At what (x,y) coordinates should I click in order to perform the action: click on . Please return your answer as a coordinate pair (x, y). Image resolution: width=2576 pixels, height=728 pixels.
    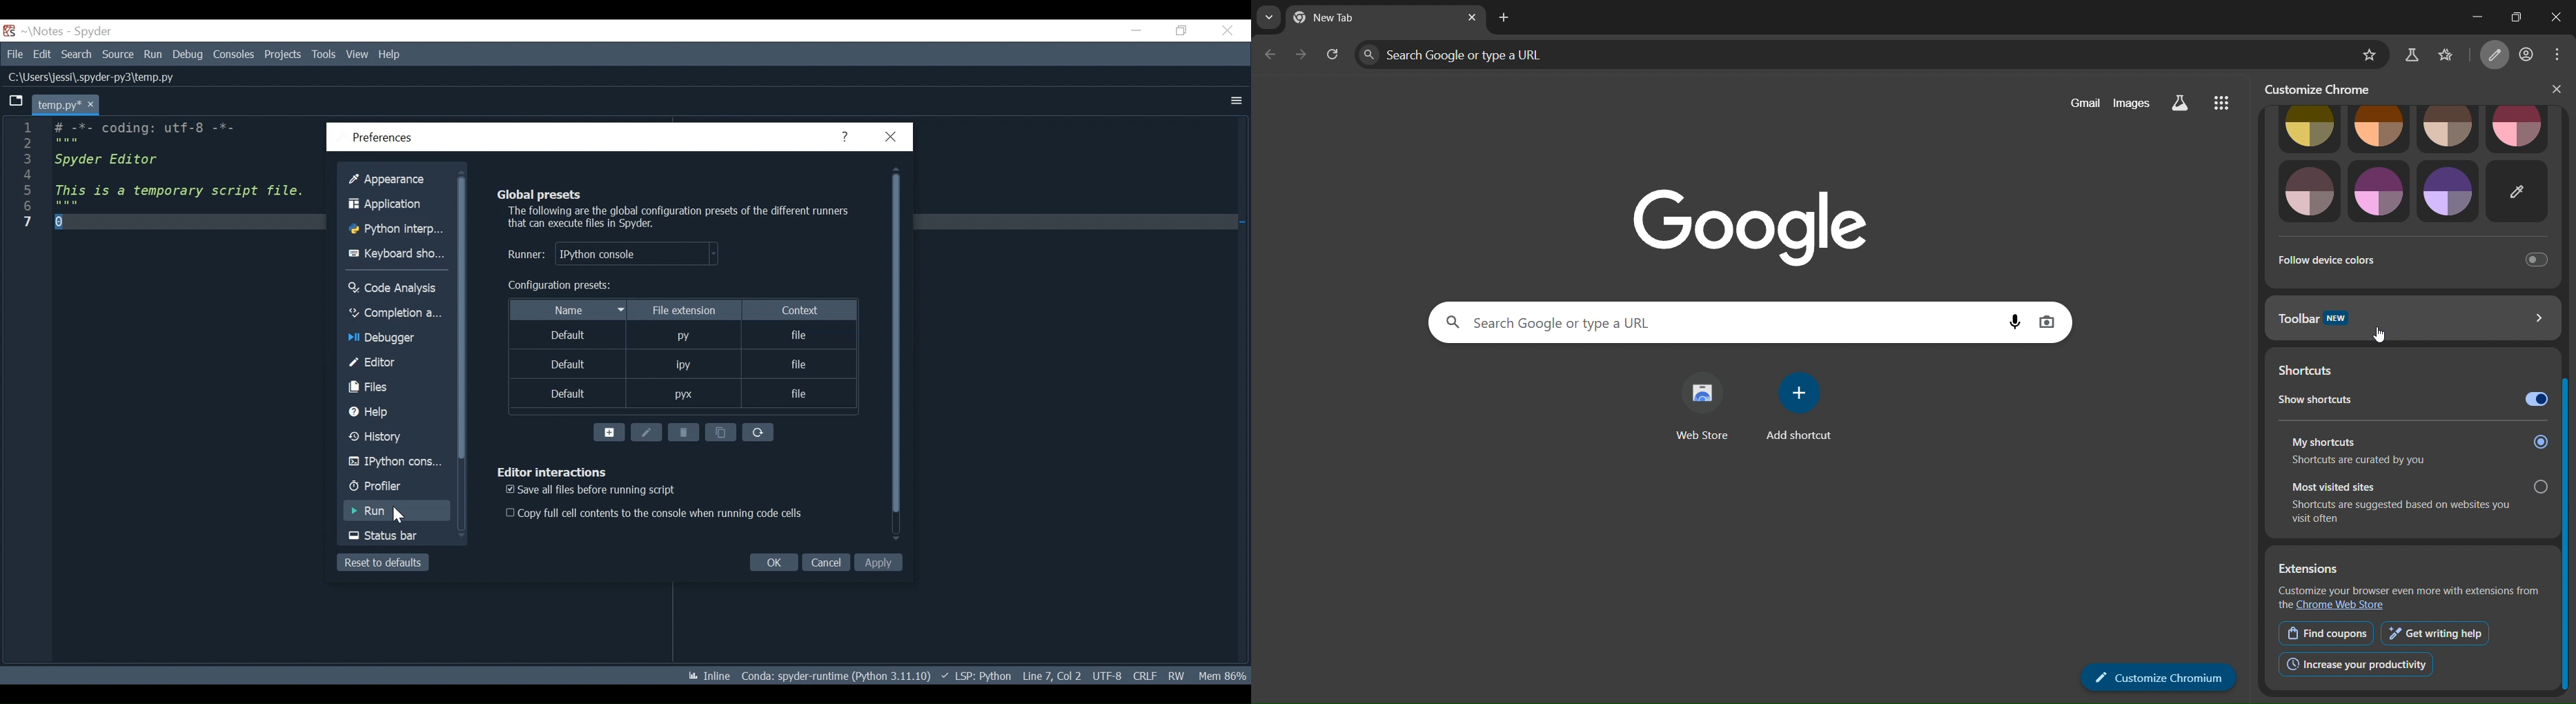
    Looking at the image, I should click on (891, 138).